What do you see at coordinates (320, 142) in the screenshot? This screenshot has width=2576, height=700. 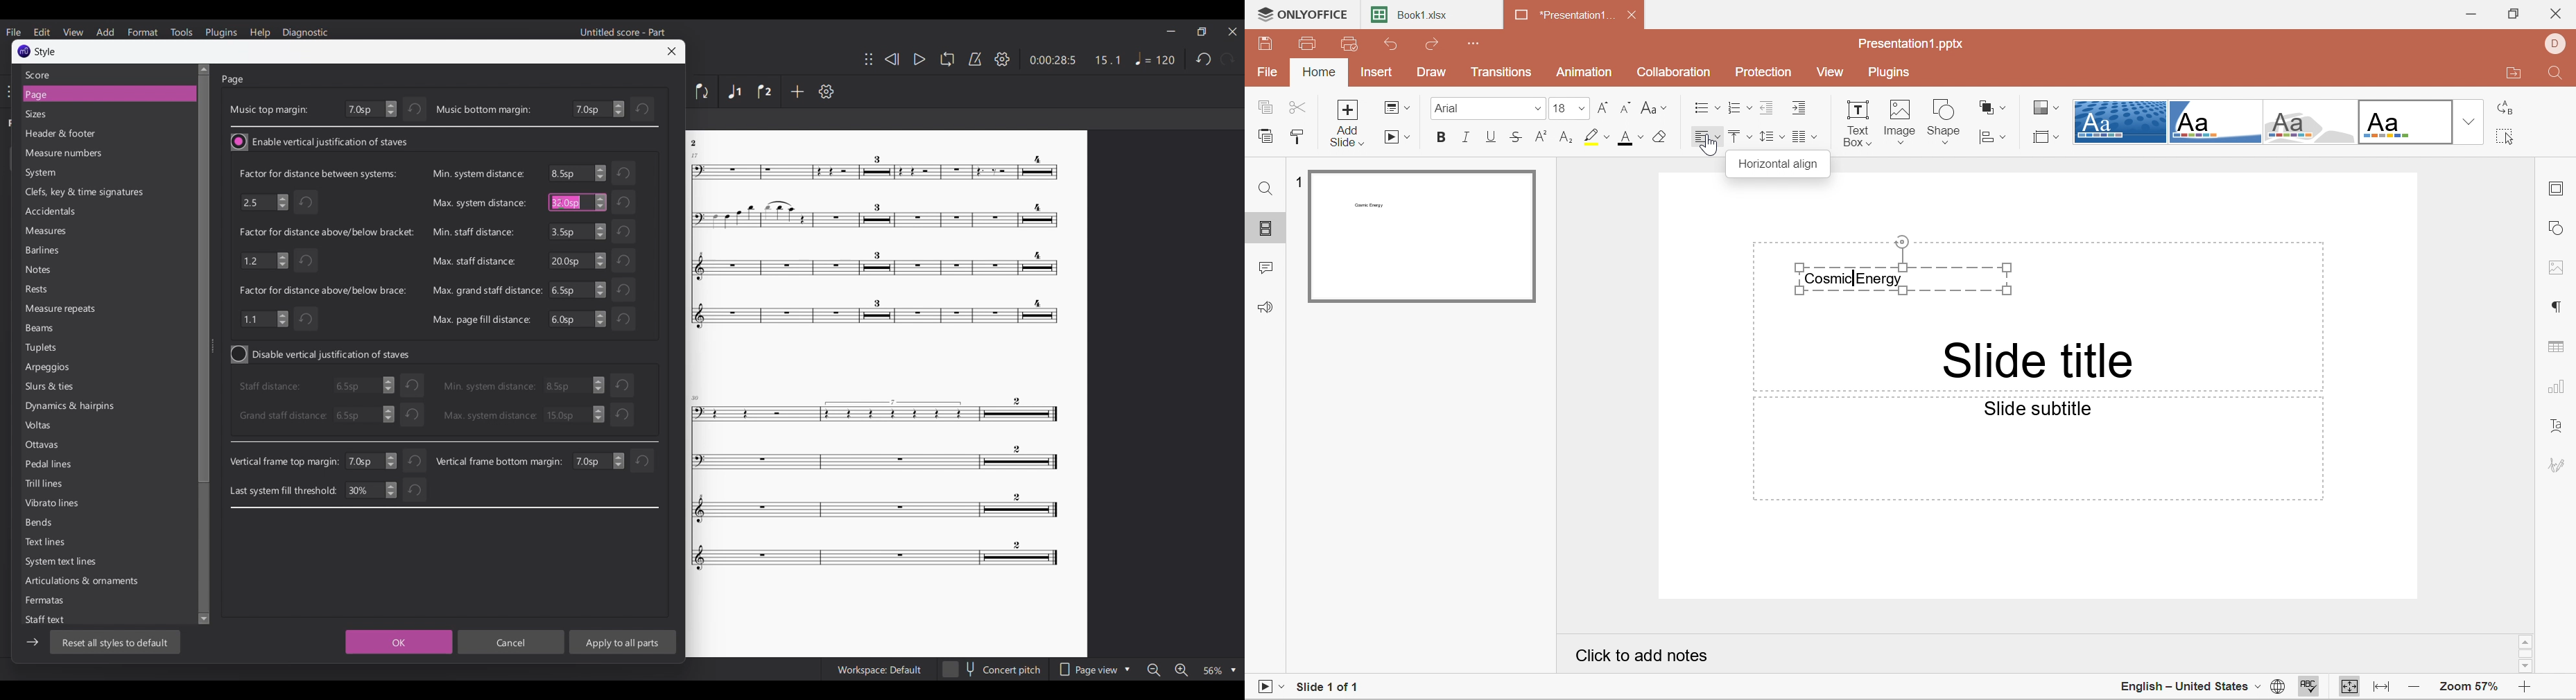 I see `Toggle for vertical justification` at bounding box center [320, 142].